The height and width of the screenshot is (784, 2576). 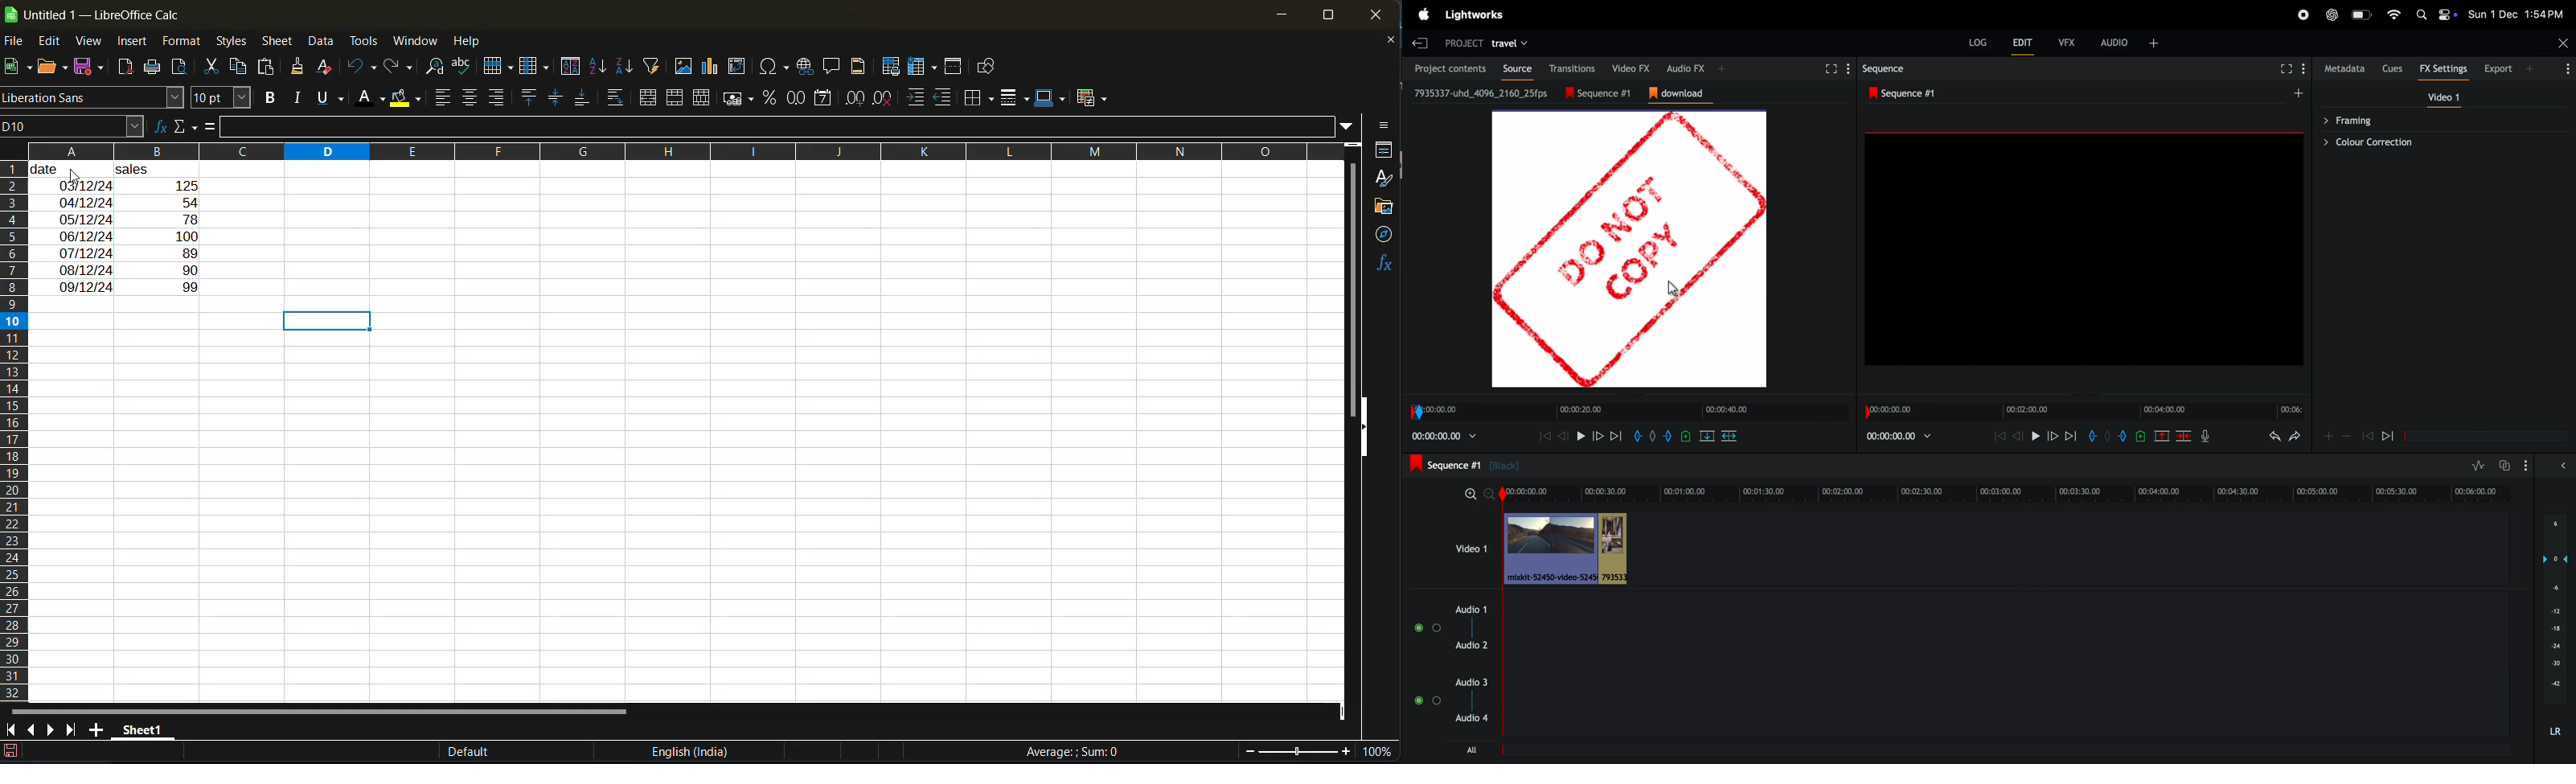 What do you see at coordinates (2555, 609) in the screenshot?
I see `audio pitch scale` at bounding box center [2555, 609].